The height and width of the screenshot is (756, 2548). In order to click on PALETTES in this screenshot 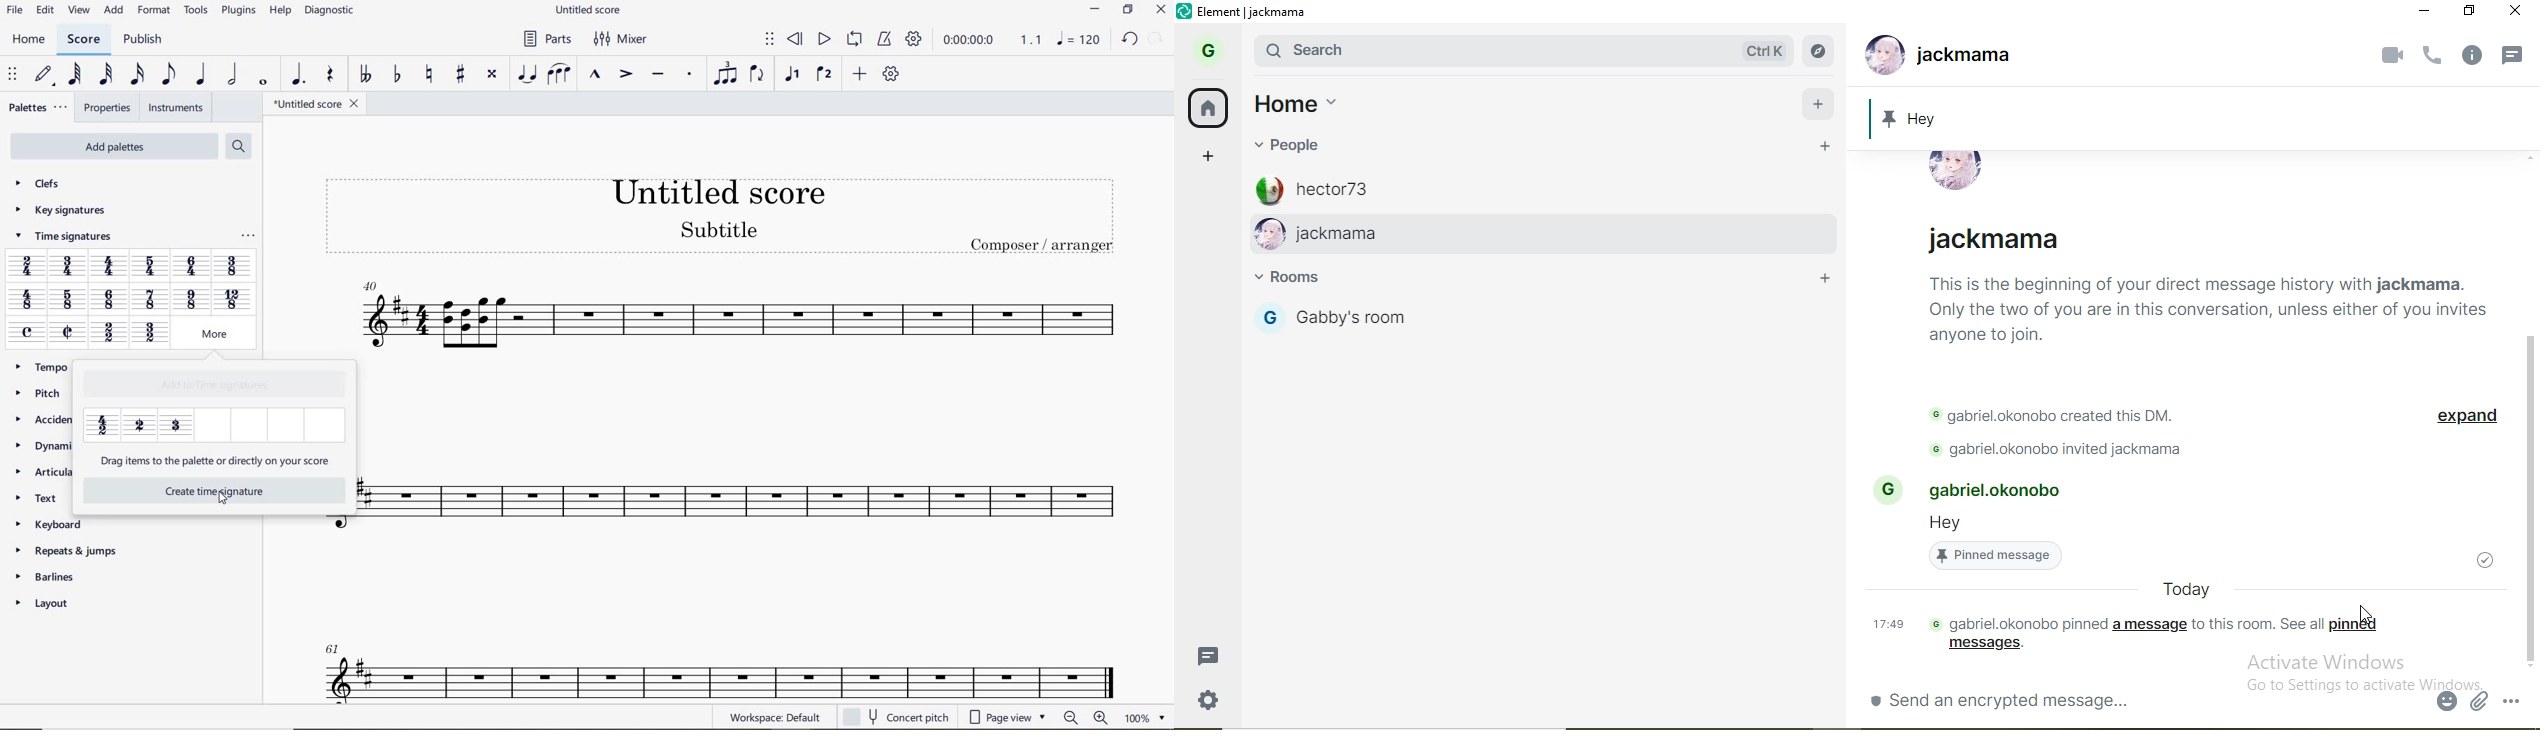, I will do `click(38, 108)`.